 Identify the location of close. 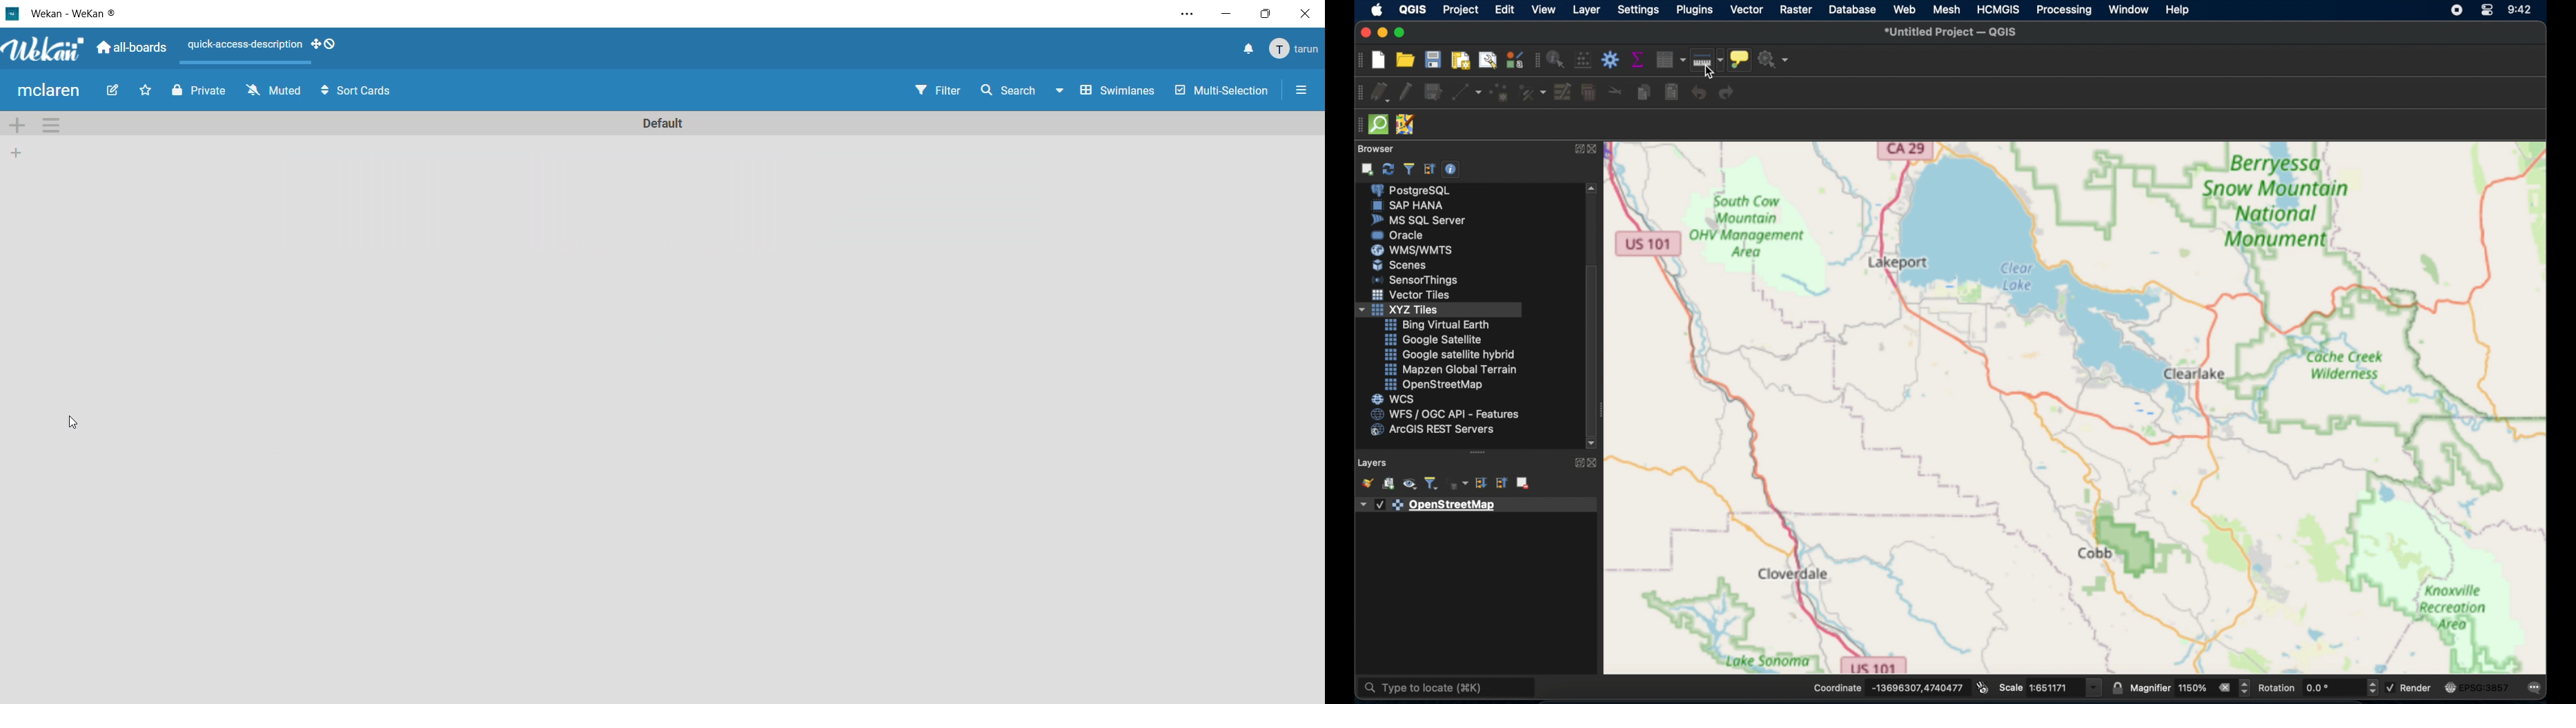
(1363, 31).